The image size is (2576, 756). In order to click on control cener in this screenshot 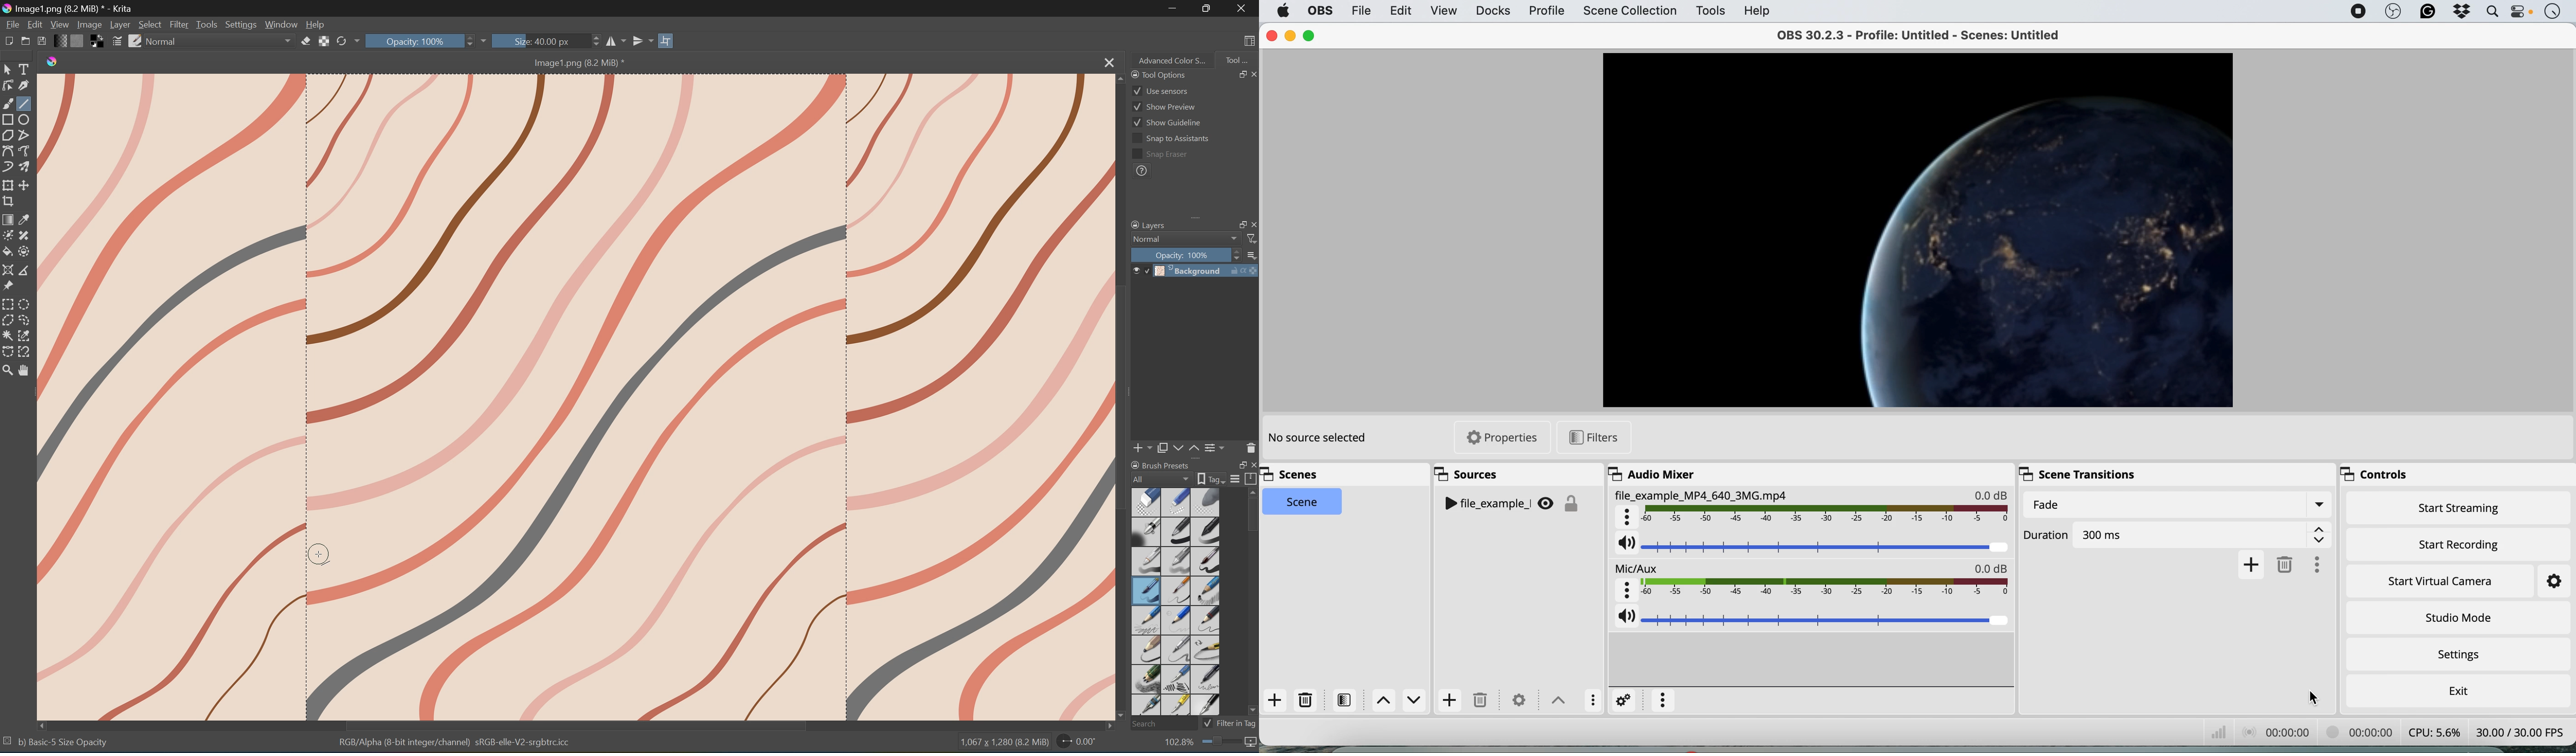, I will do `click(2521, 13)`.